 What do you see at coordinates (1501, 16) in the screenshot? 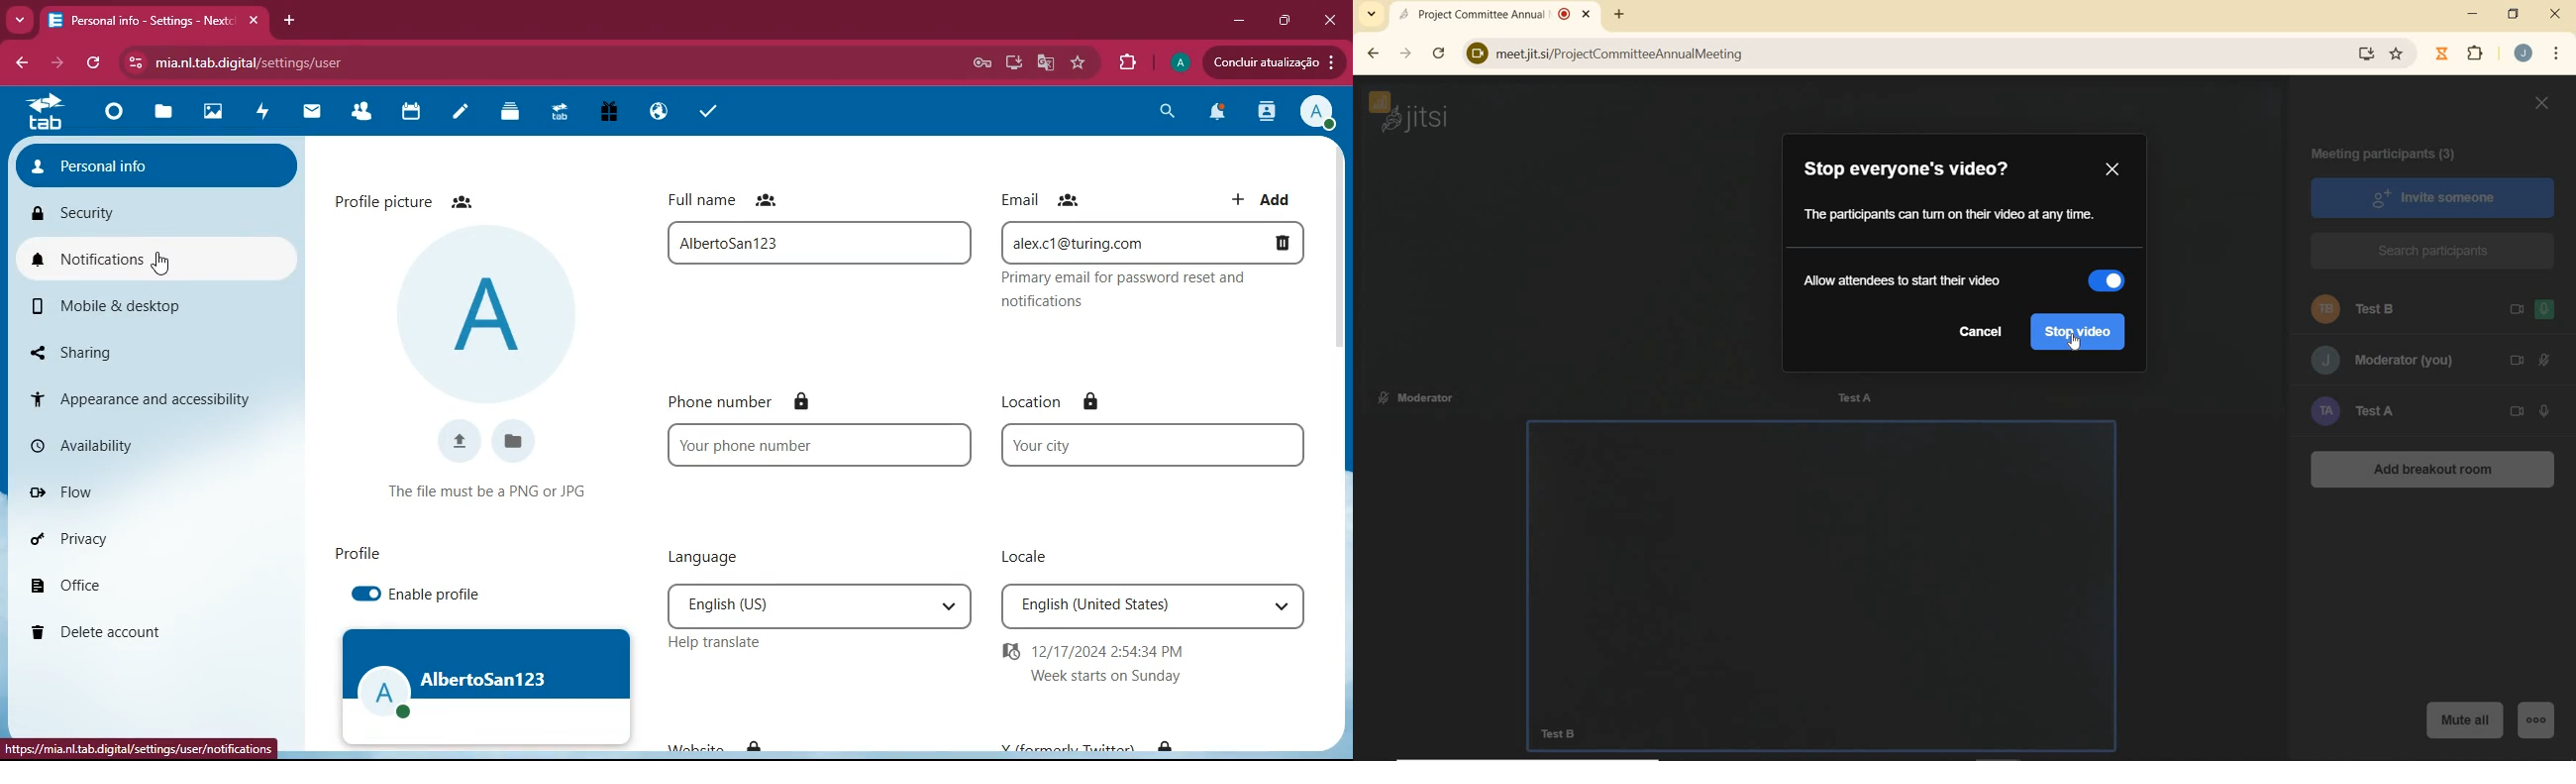
I see `Project Committee Annual` at bounding box center [1501, 16].